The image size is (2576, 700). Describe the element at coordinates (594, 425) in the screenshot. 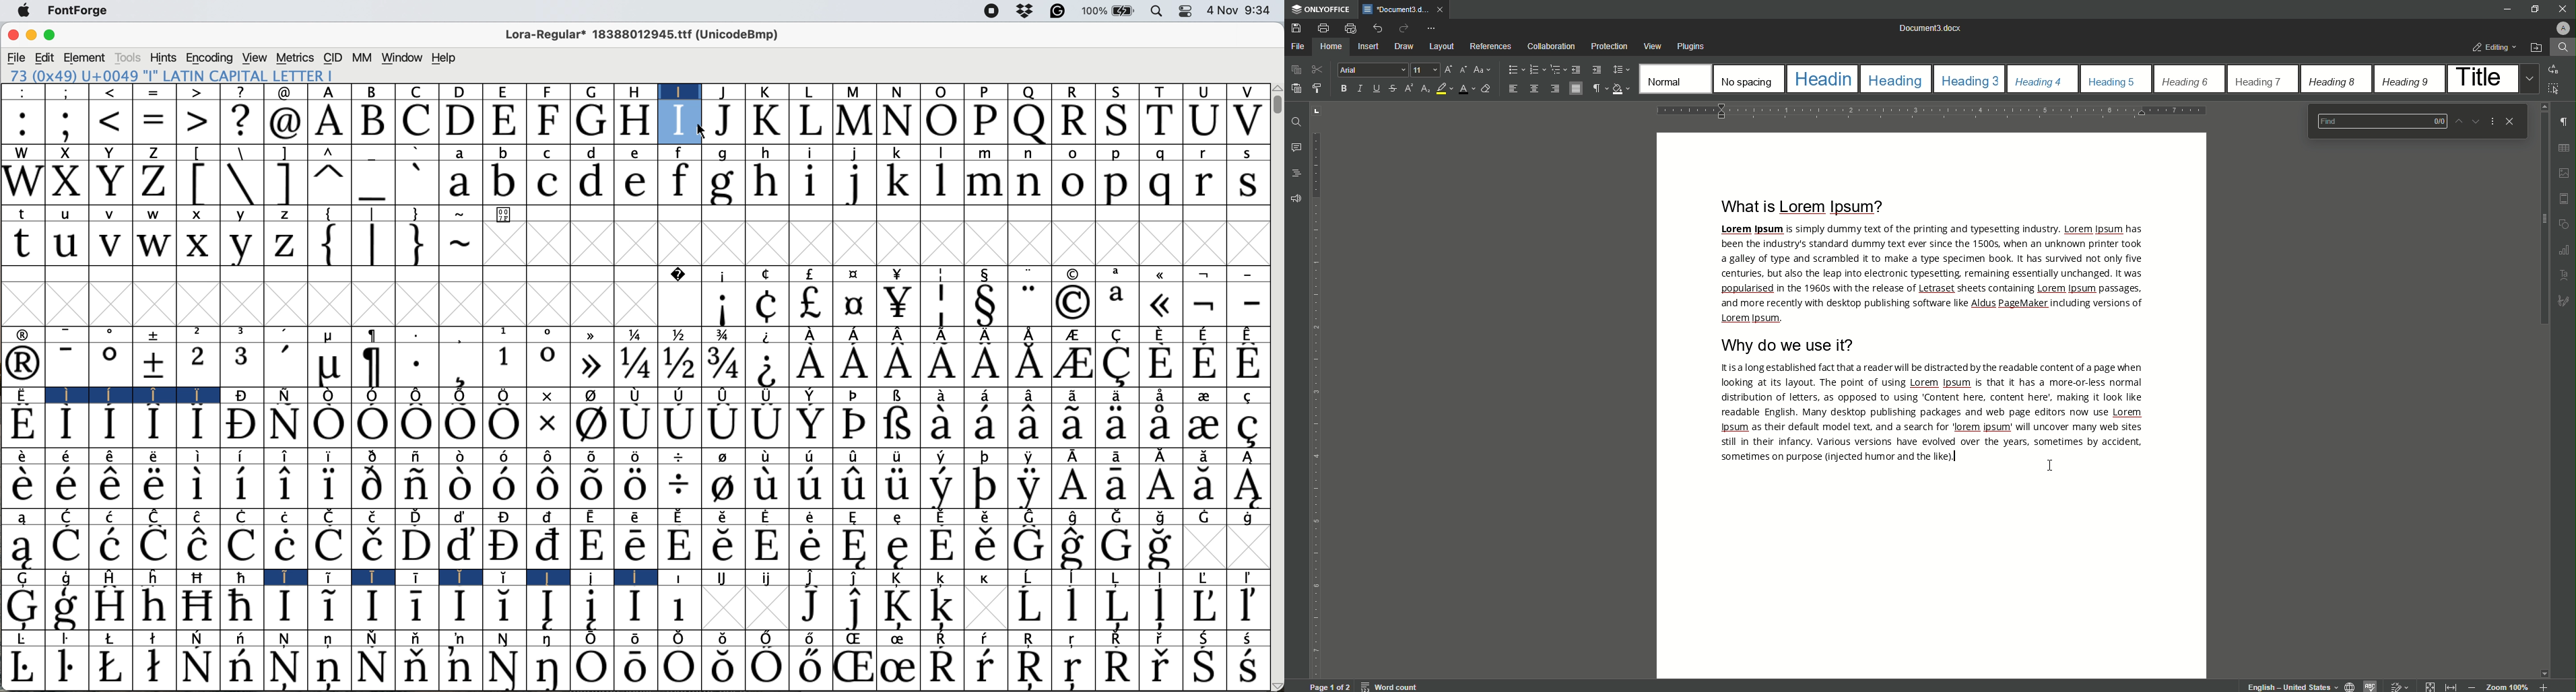

I see `Symbol` at that location.